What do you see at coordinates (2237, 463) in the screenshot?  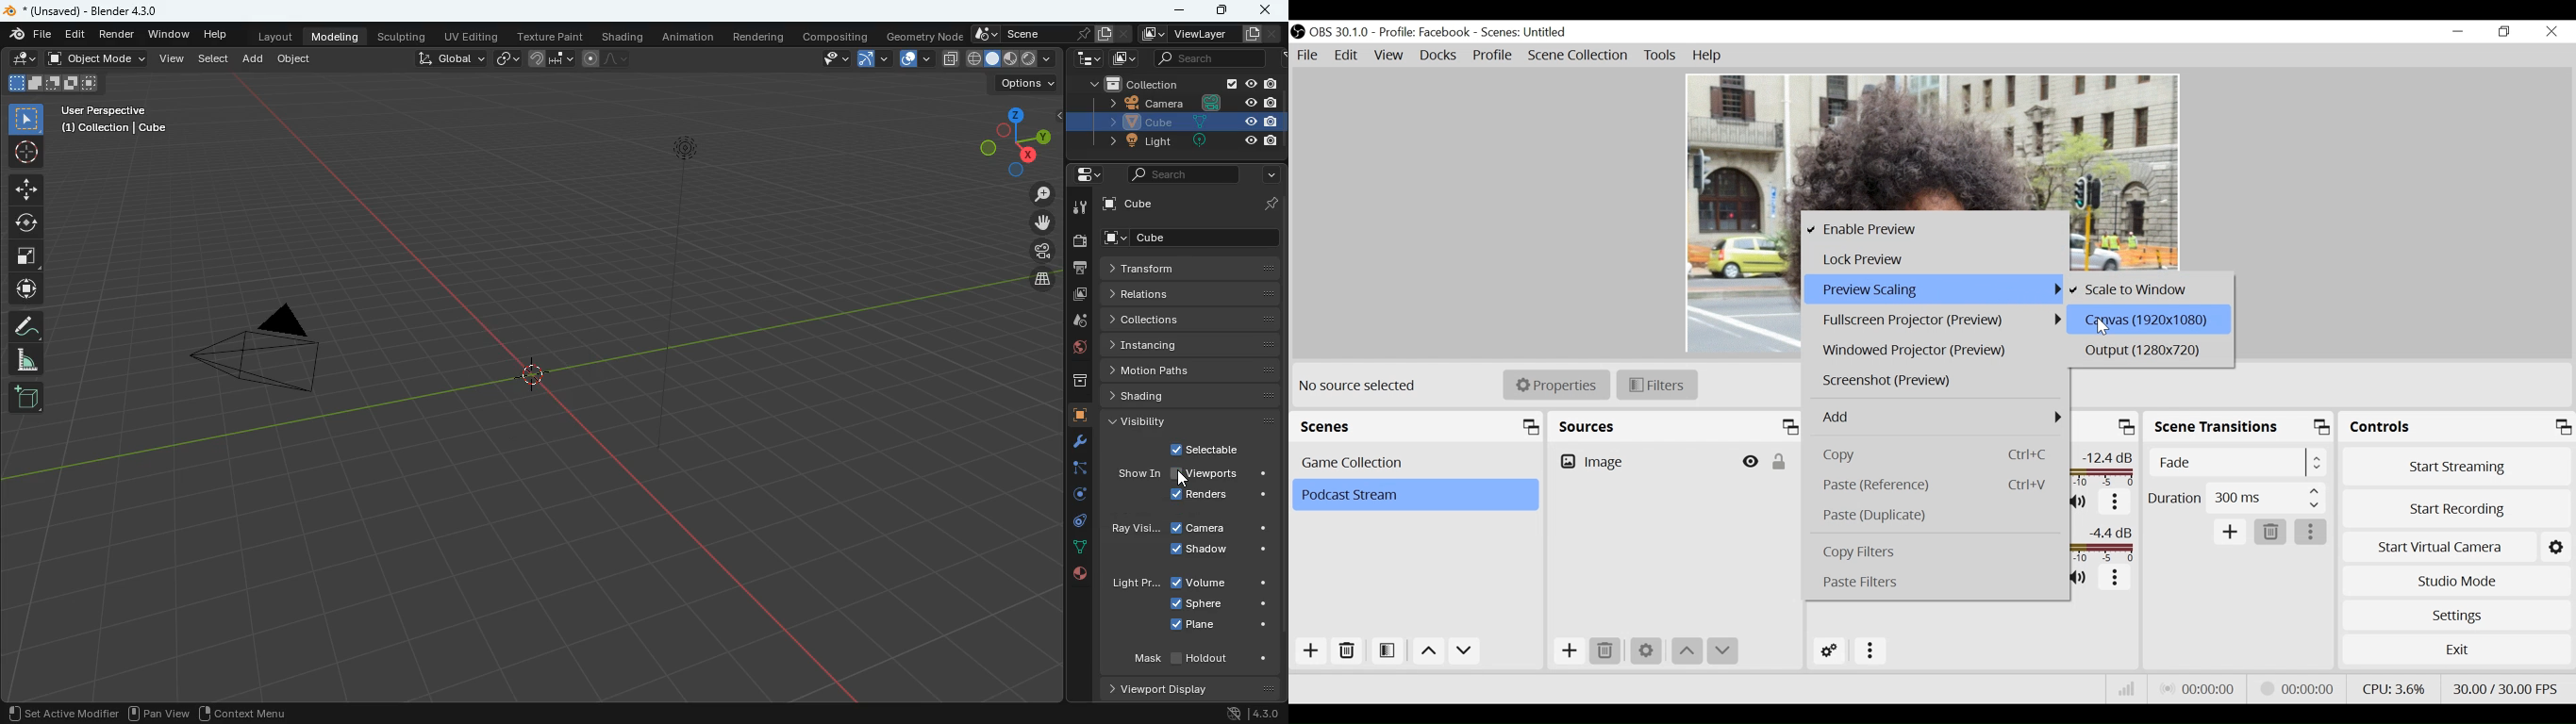 I see `Select Scene Transition` at bounding box center [2237, 463].